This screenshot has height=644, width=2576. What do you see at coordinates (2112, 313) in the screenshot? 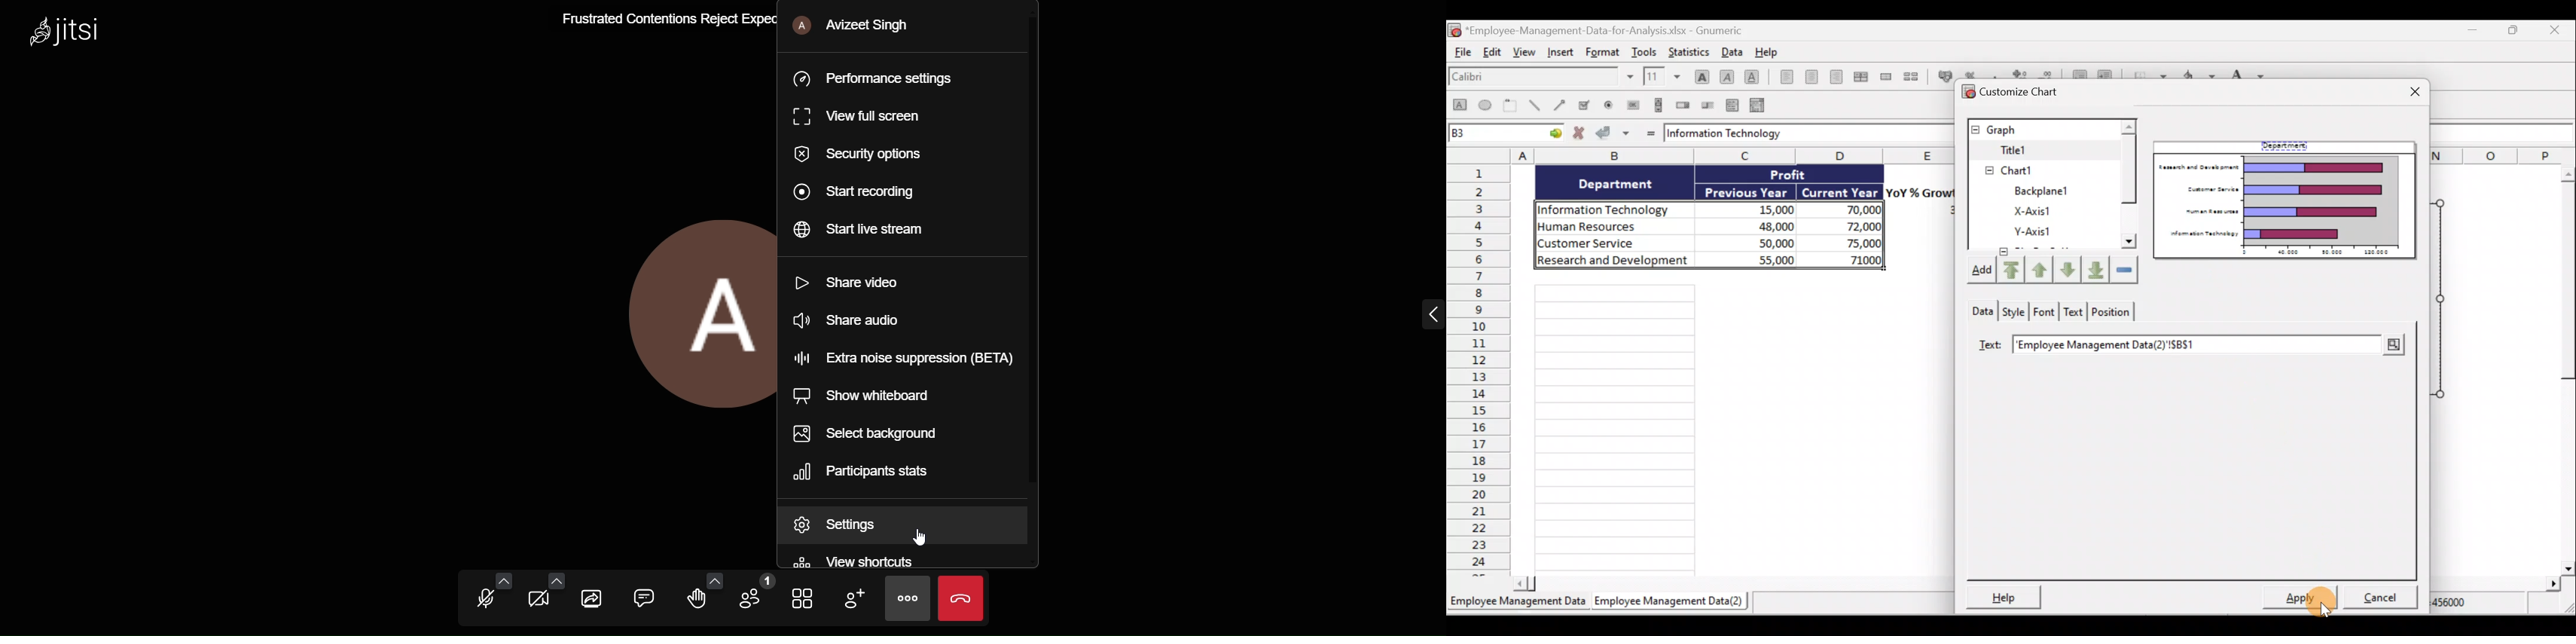
I see `Position` at bounding box center [2112, 313].